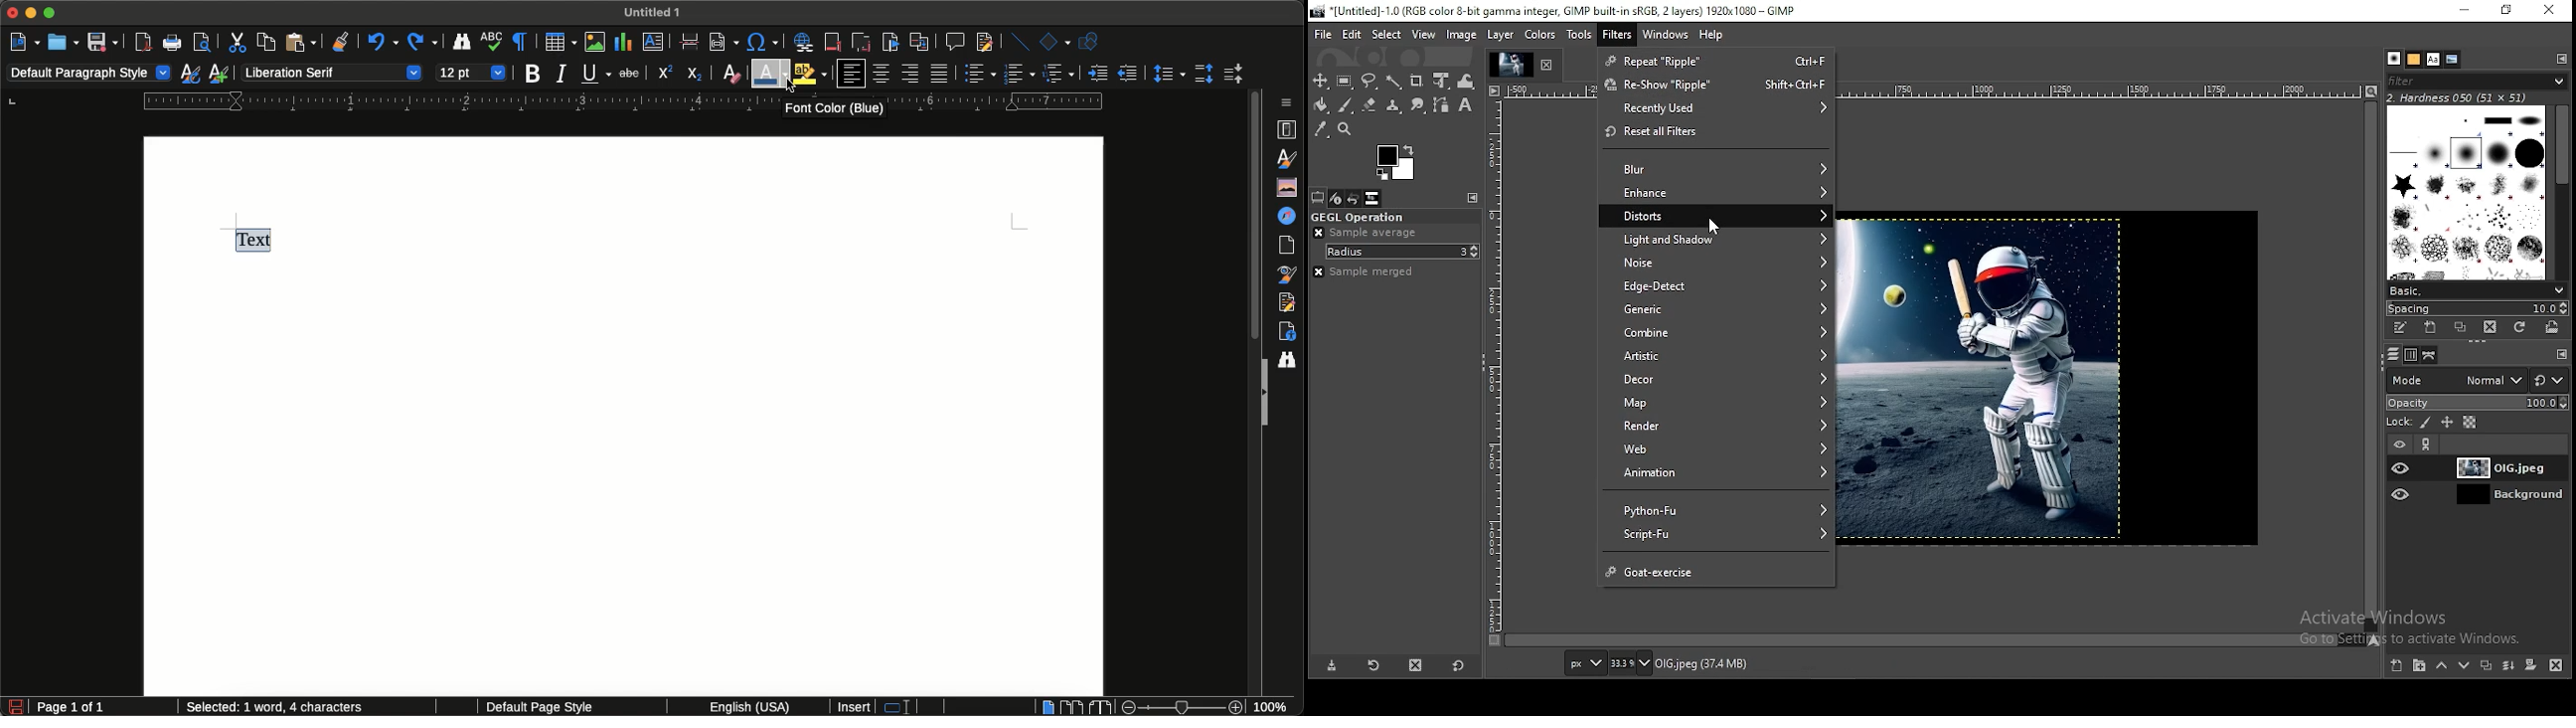  What do you see at coordinates (1346, 105) in the screenshot?
I see `paintbrush tool` at bounding box center [1346, 105].